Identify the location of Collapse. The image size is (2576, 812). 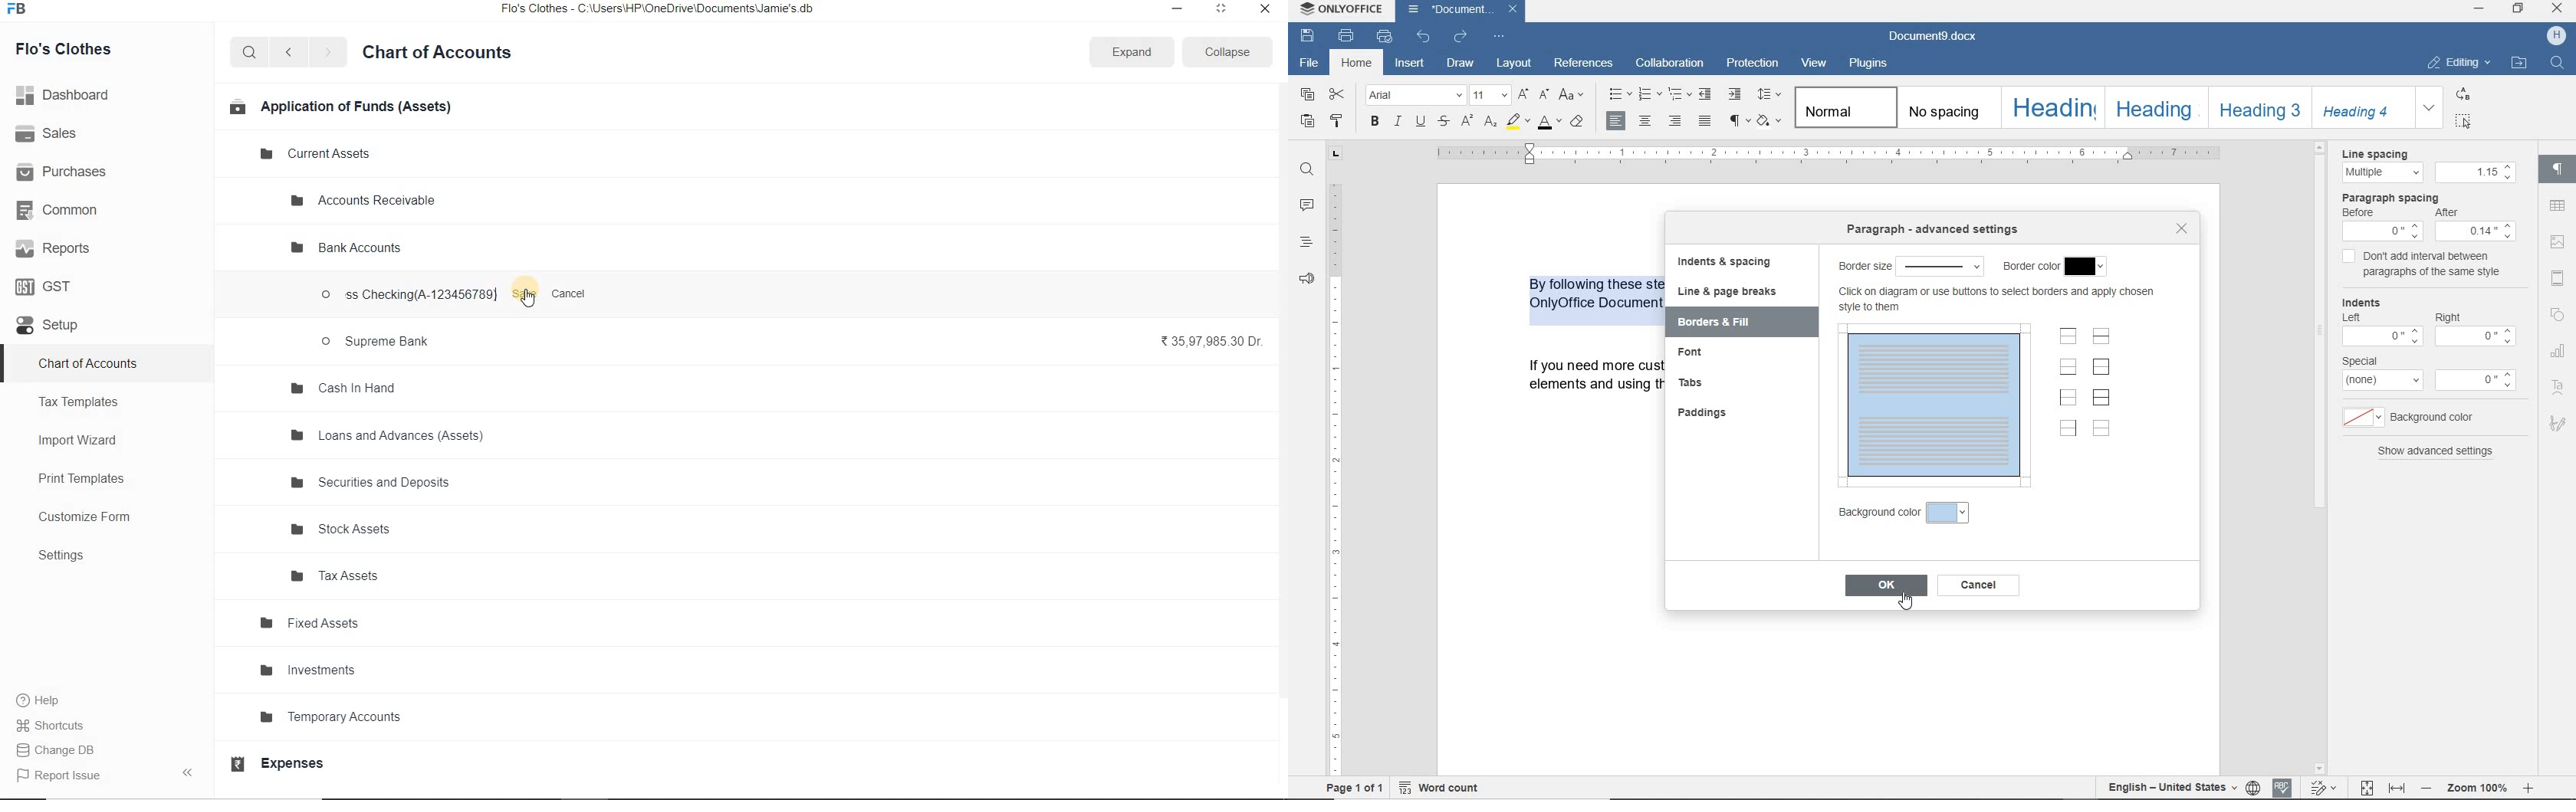
(1227, 51).